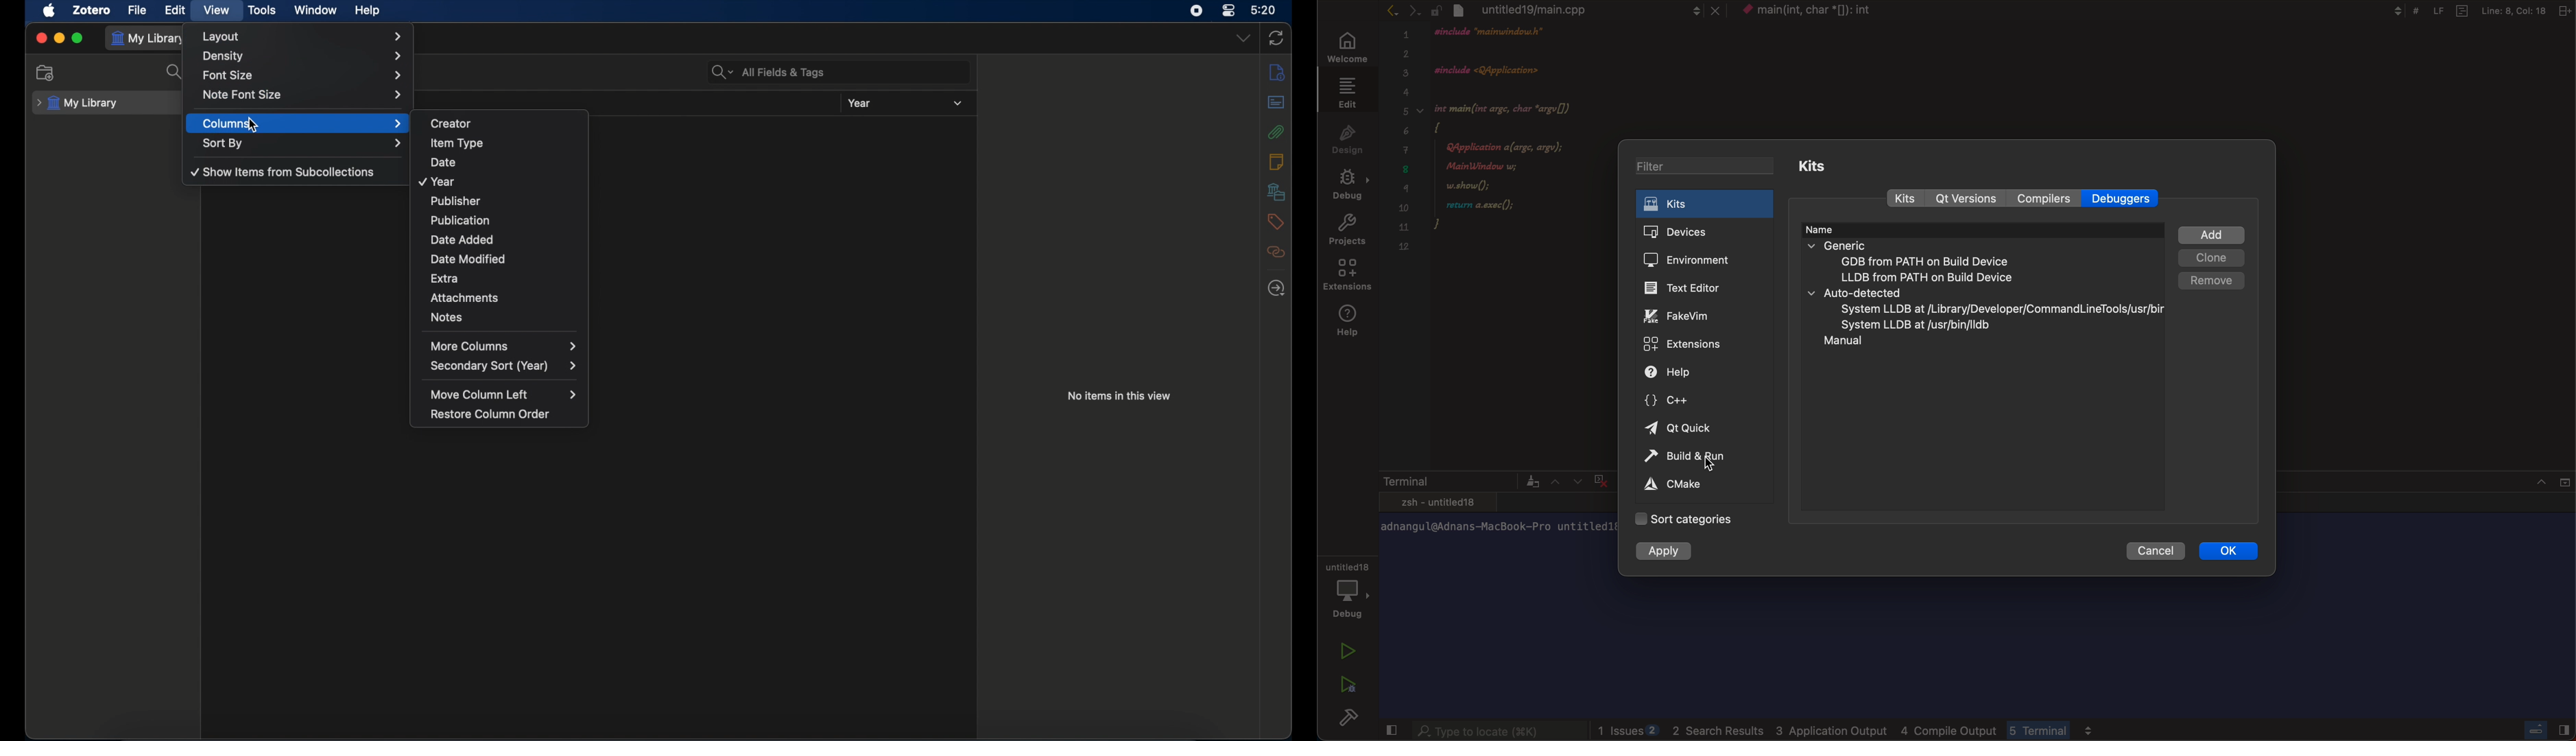 This screenshot has width=2576, height=756. What do you see at coordinates (1490, 729) in the screenshot?
I see `searchbar` at bounding box center [1490, 729].